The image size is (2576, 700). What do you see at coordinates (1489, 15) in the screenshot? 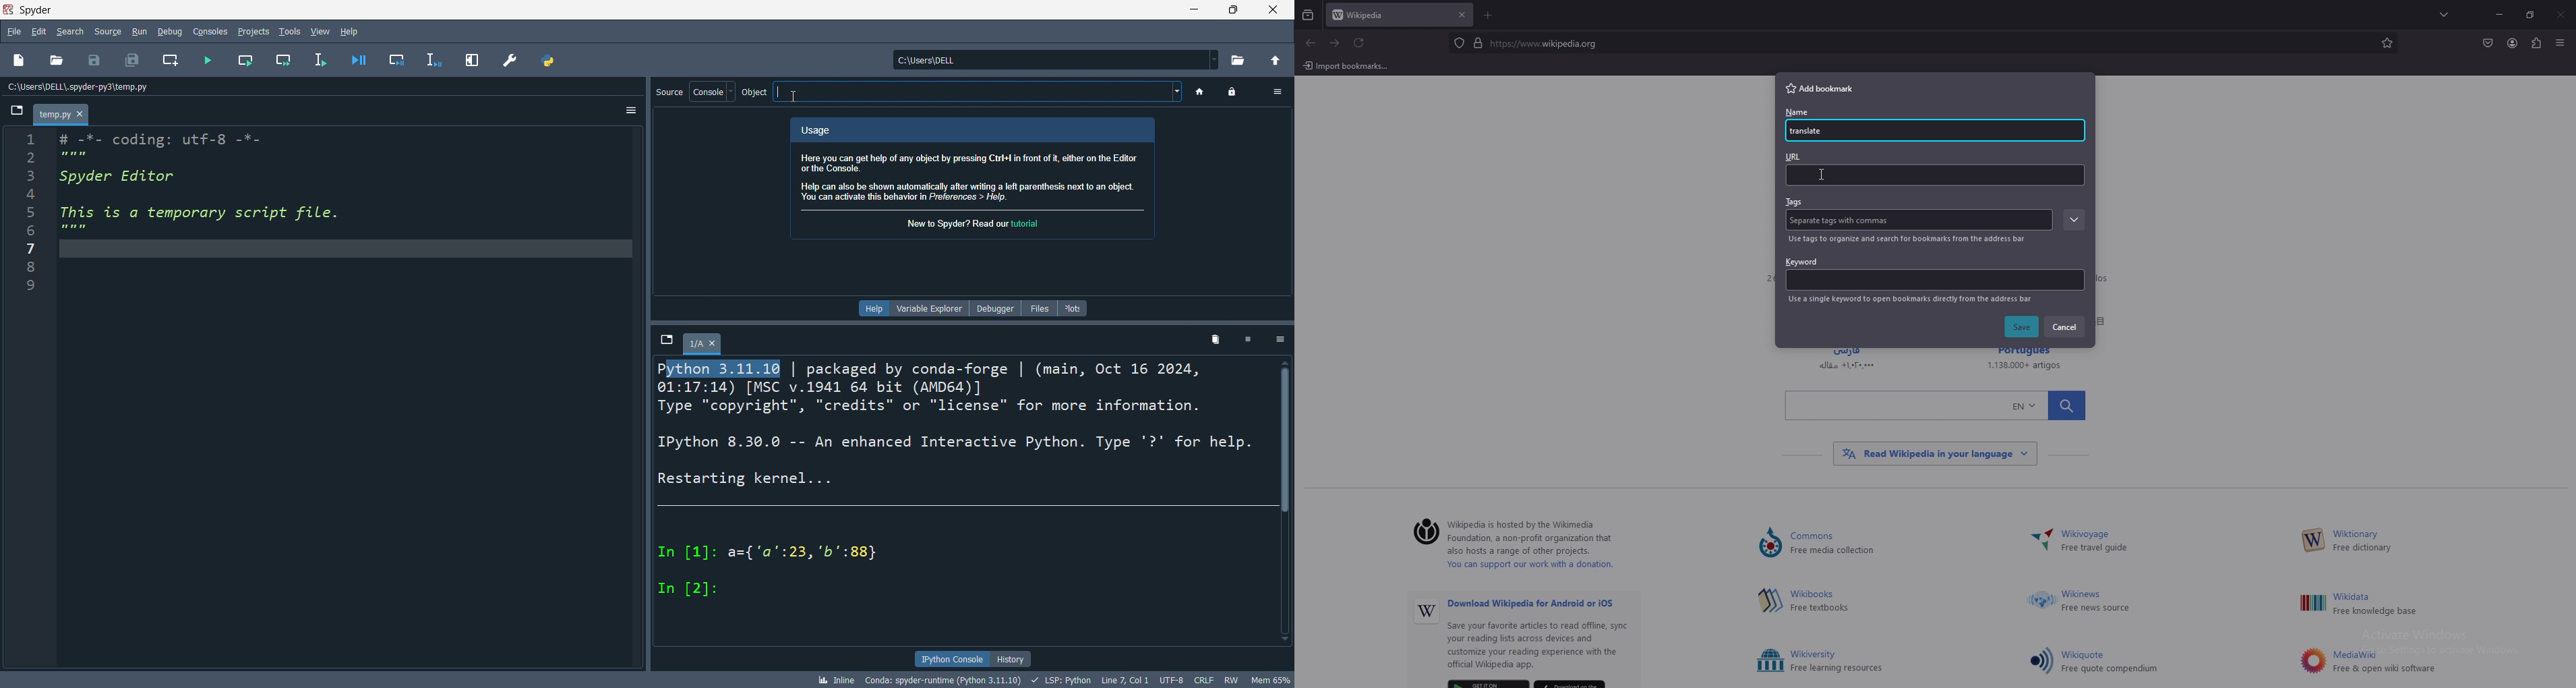
I see `add tab` at bounding box center [1489, 15].